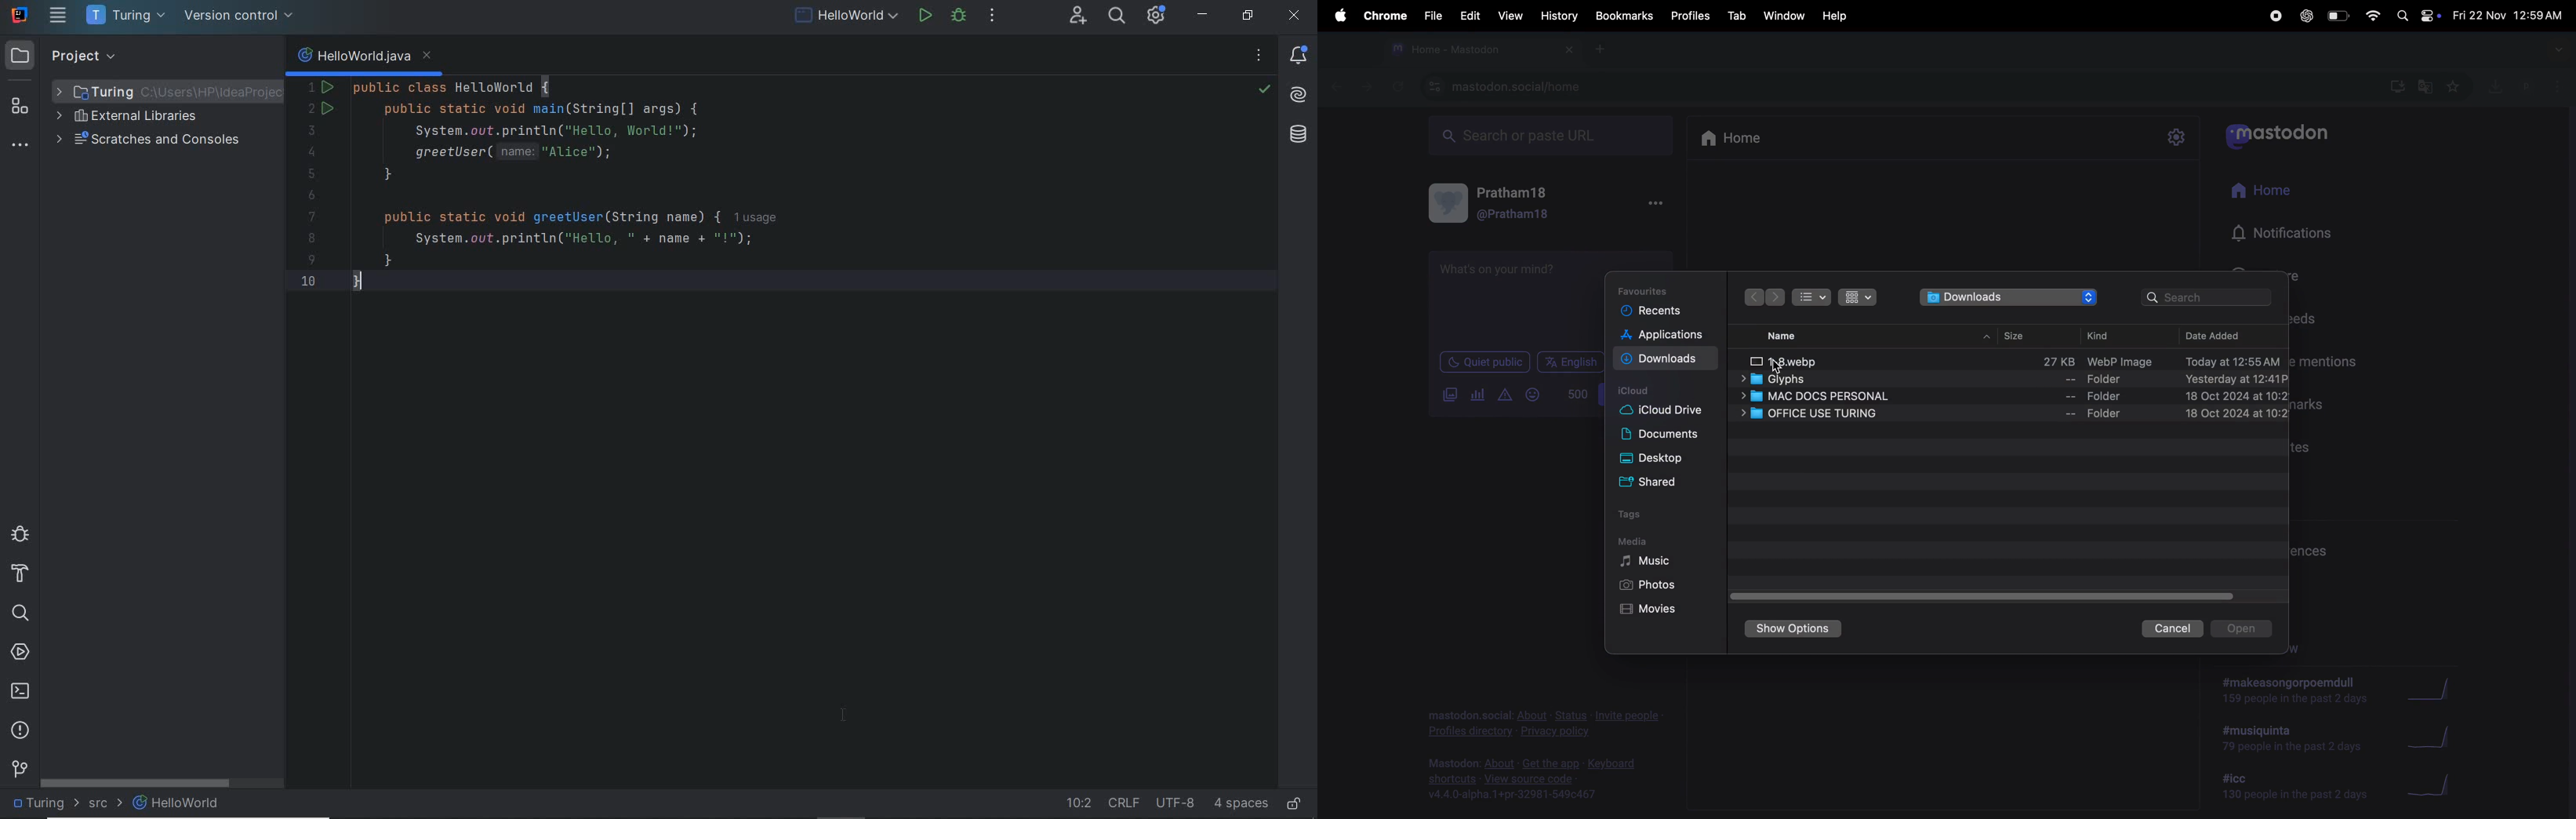  Describe the element at coordinates (840, 16) in the screenshot. I see `current file: run/debug configurations` at that location.